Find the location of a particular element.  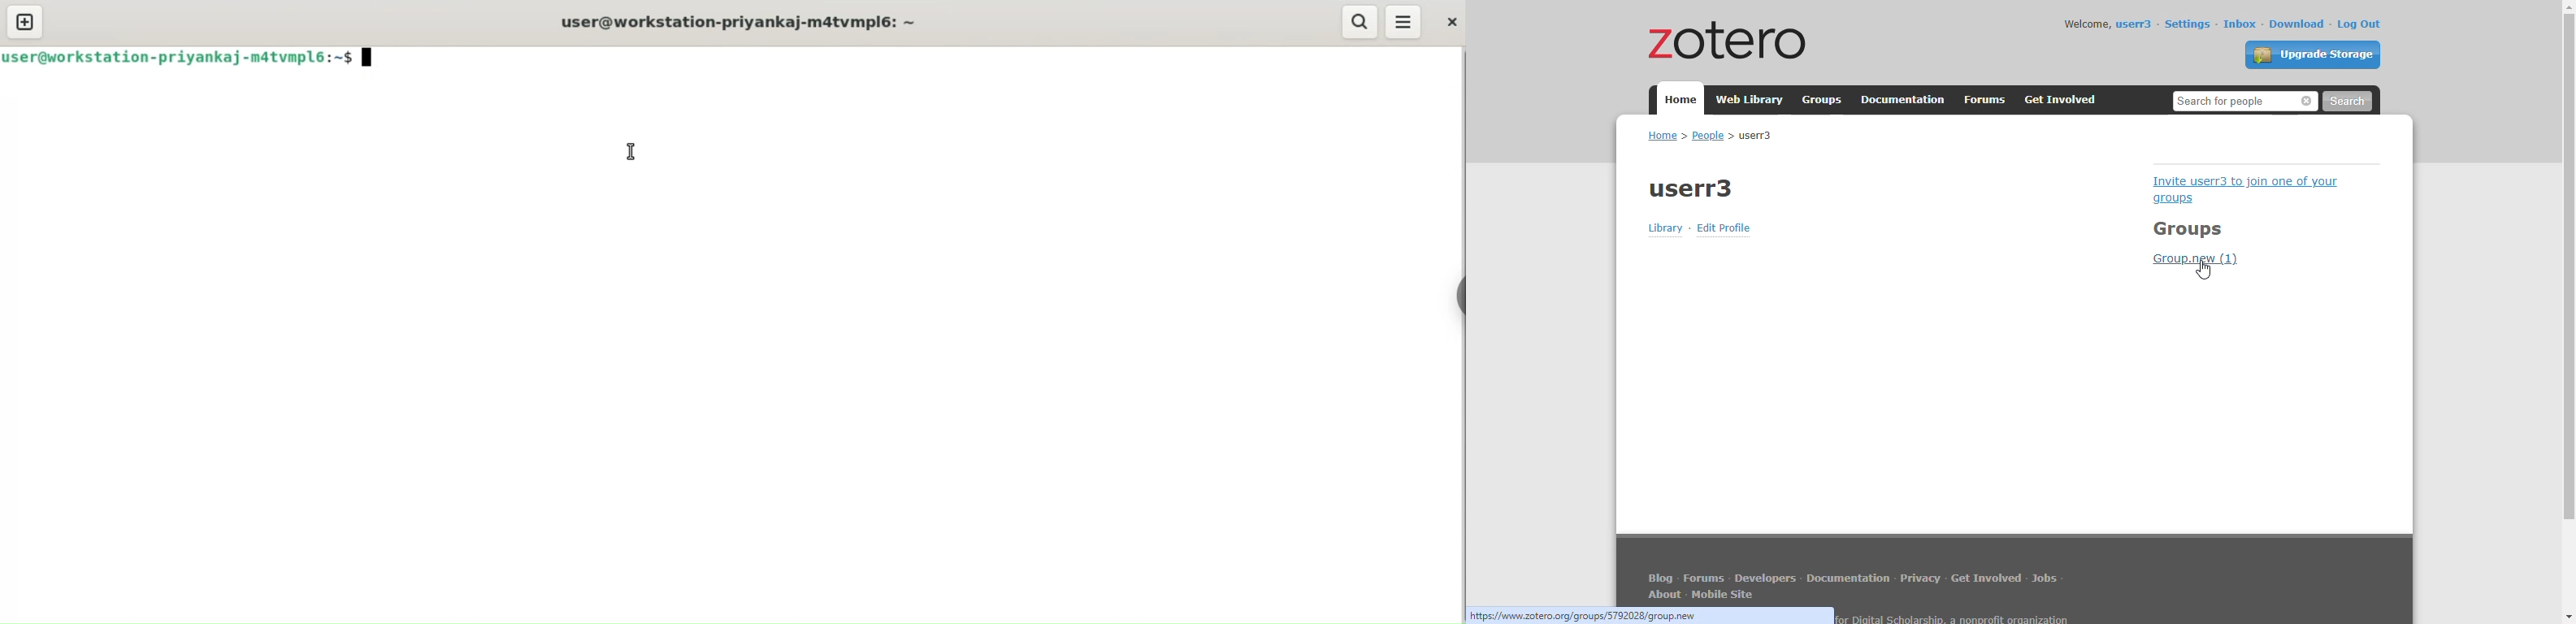

userr3 is located at coordinates (2135, 24).